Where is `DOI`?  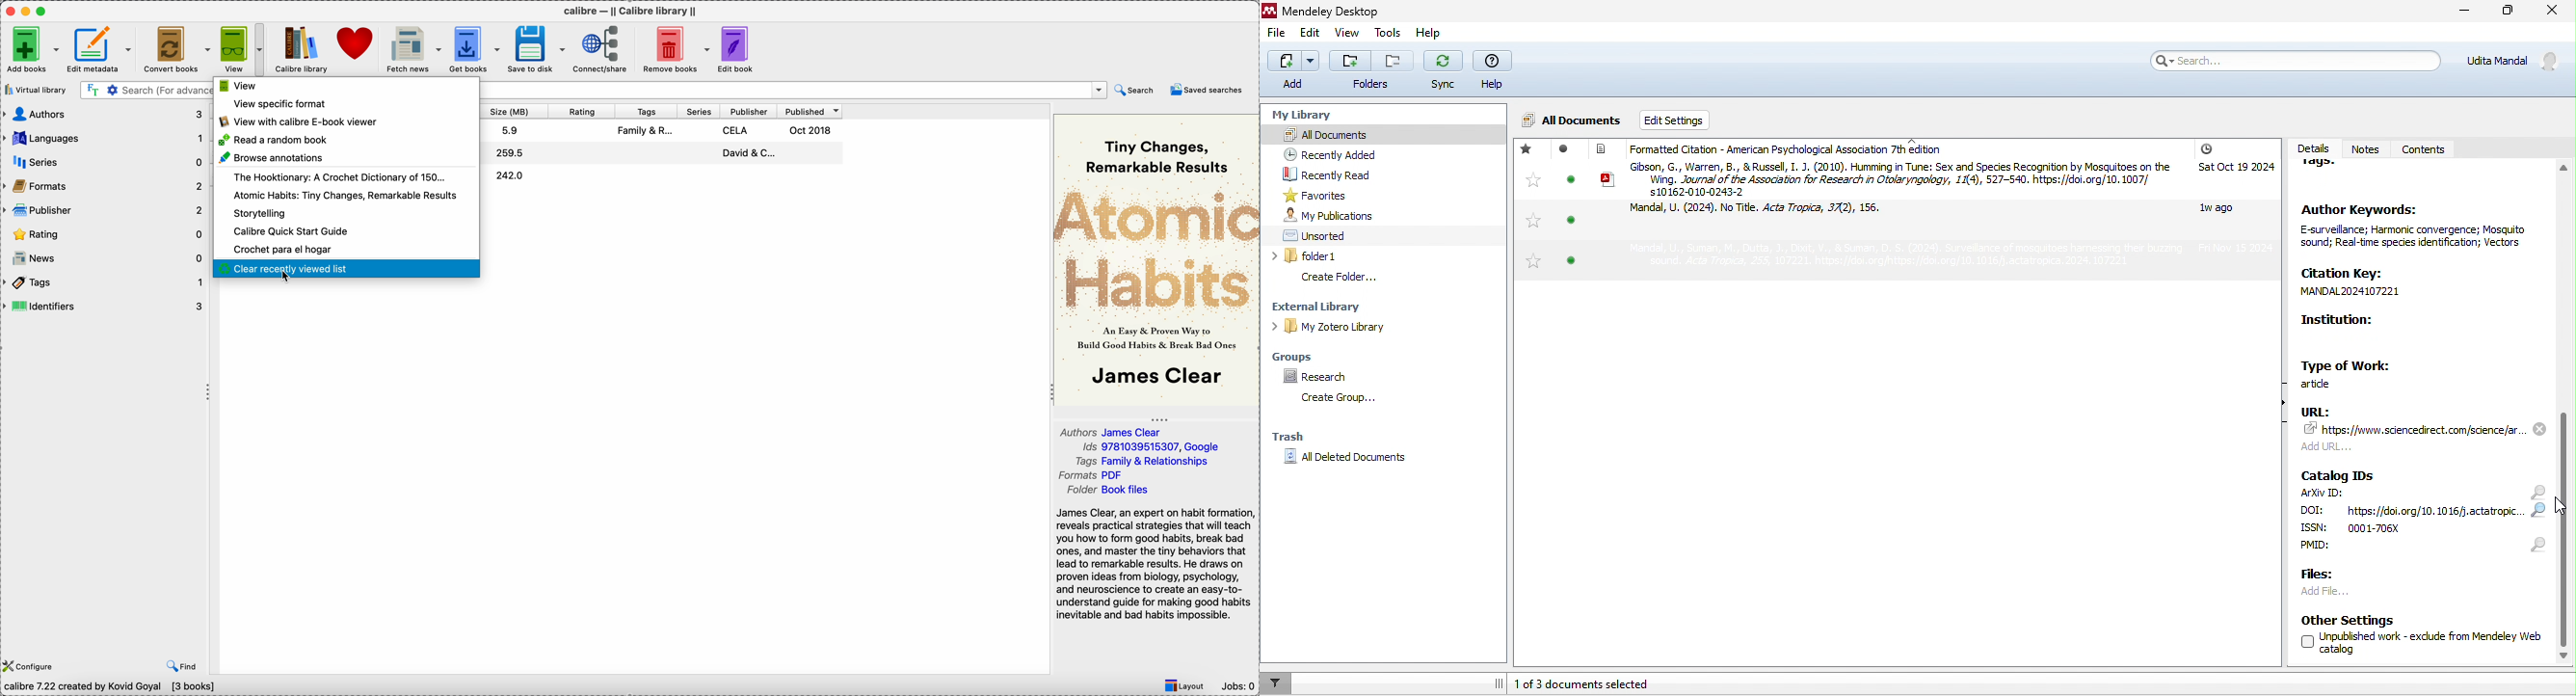 DOI is located at coordinates (2414, 511).